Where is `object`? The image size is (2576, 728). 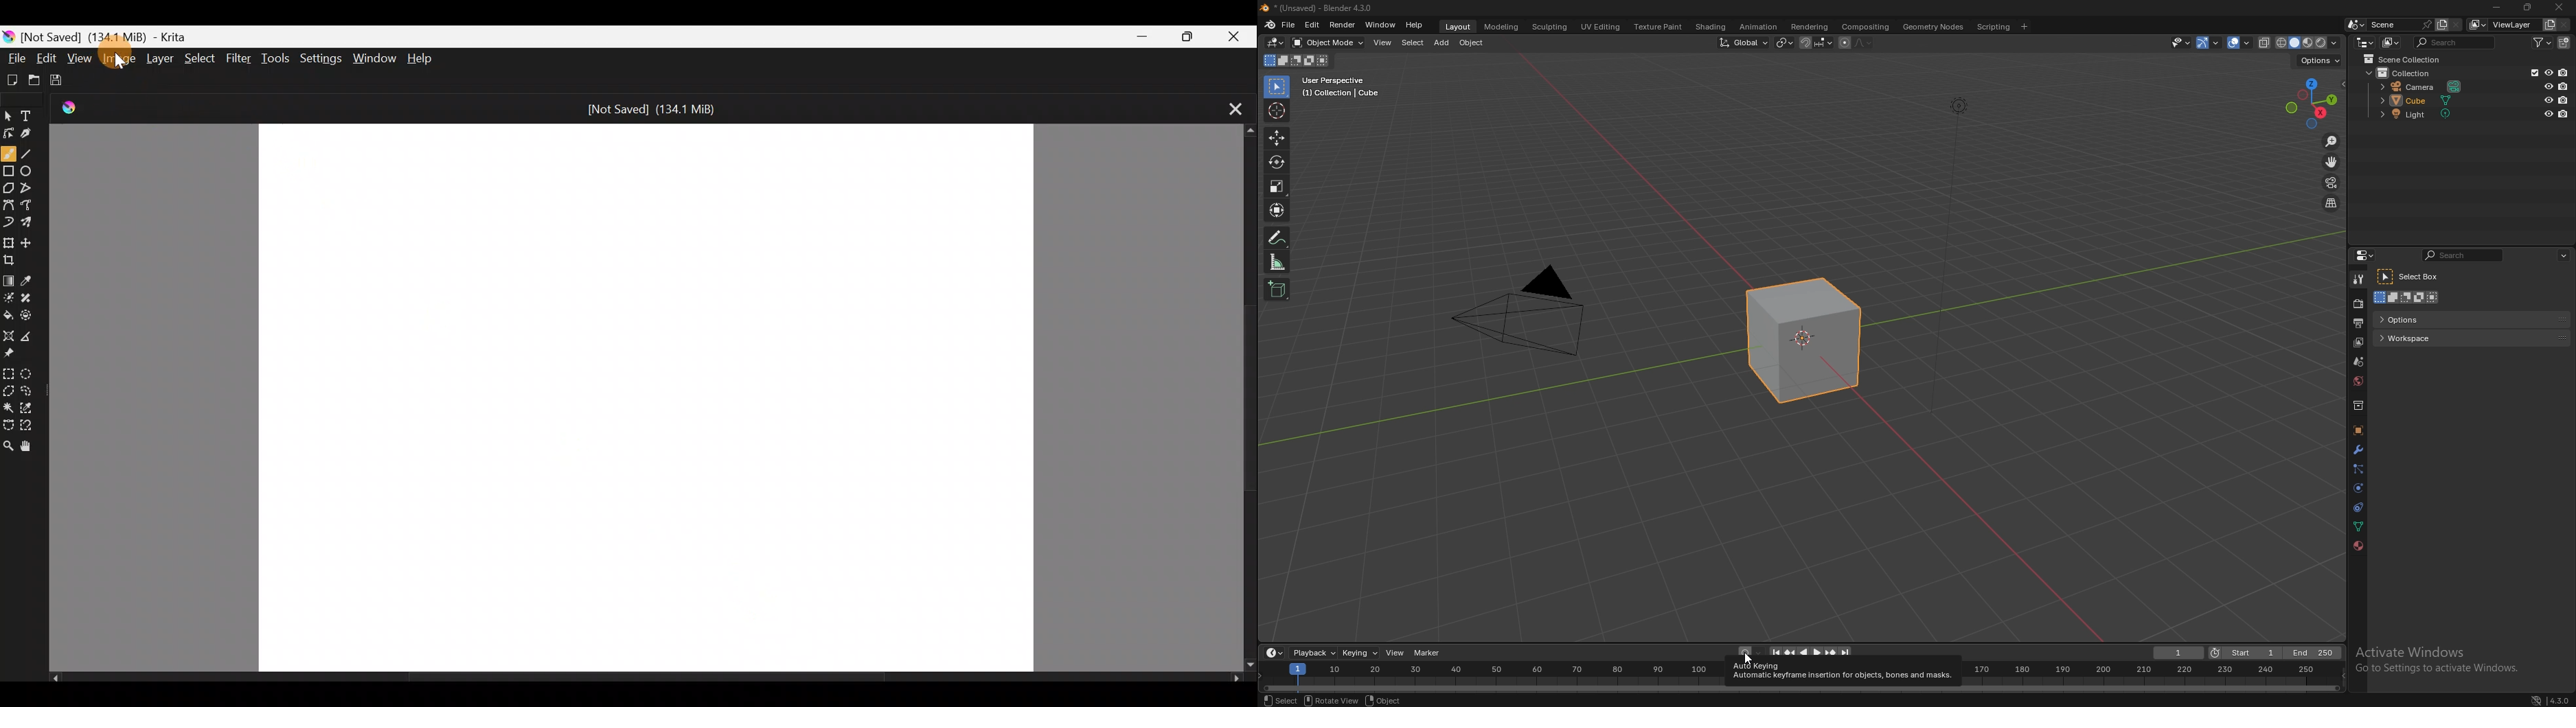
object is located at coordinates (2358, 430).